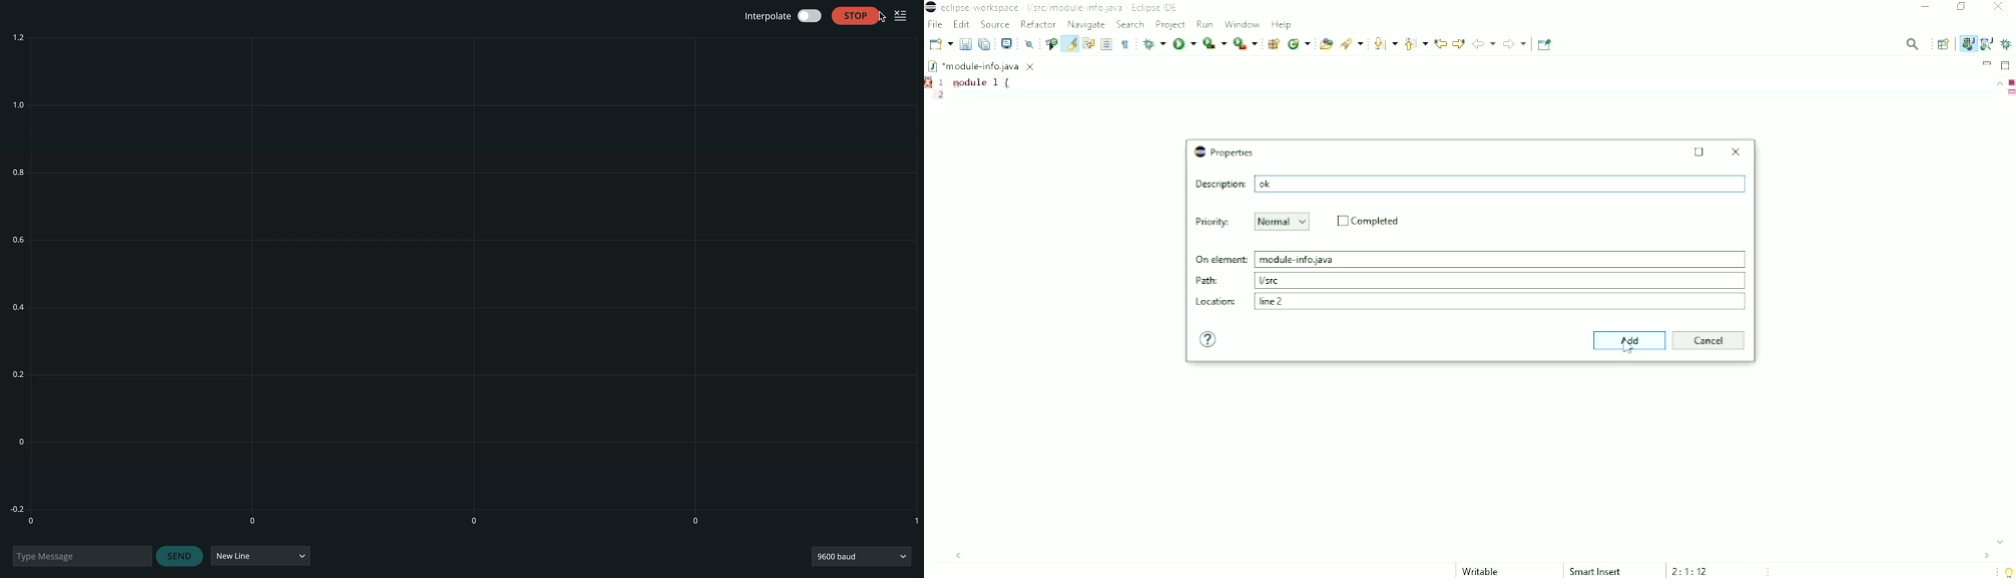  What do you see at coordinates (962, 24) in the screenshot?
I see `Edit` at bounding box center [962, 24].